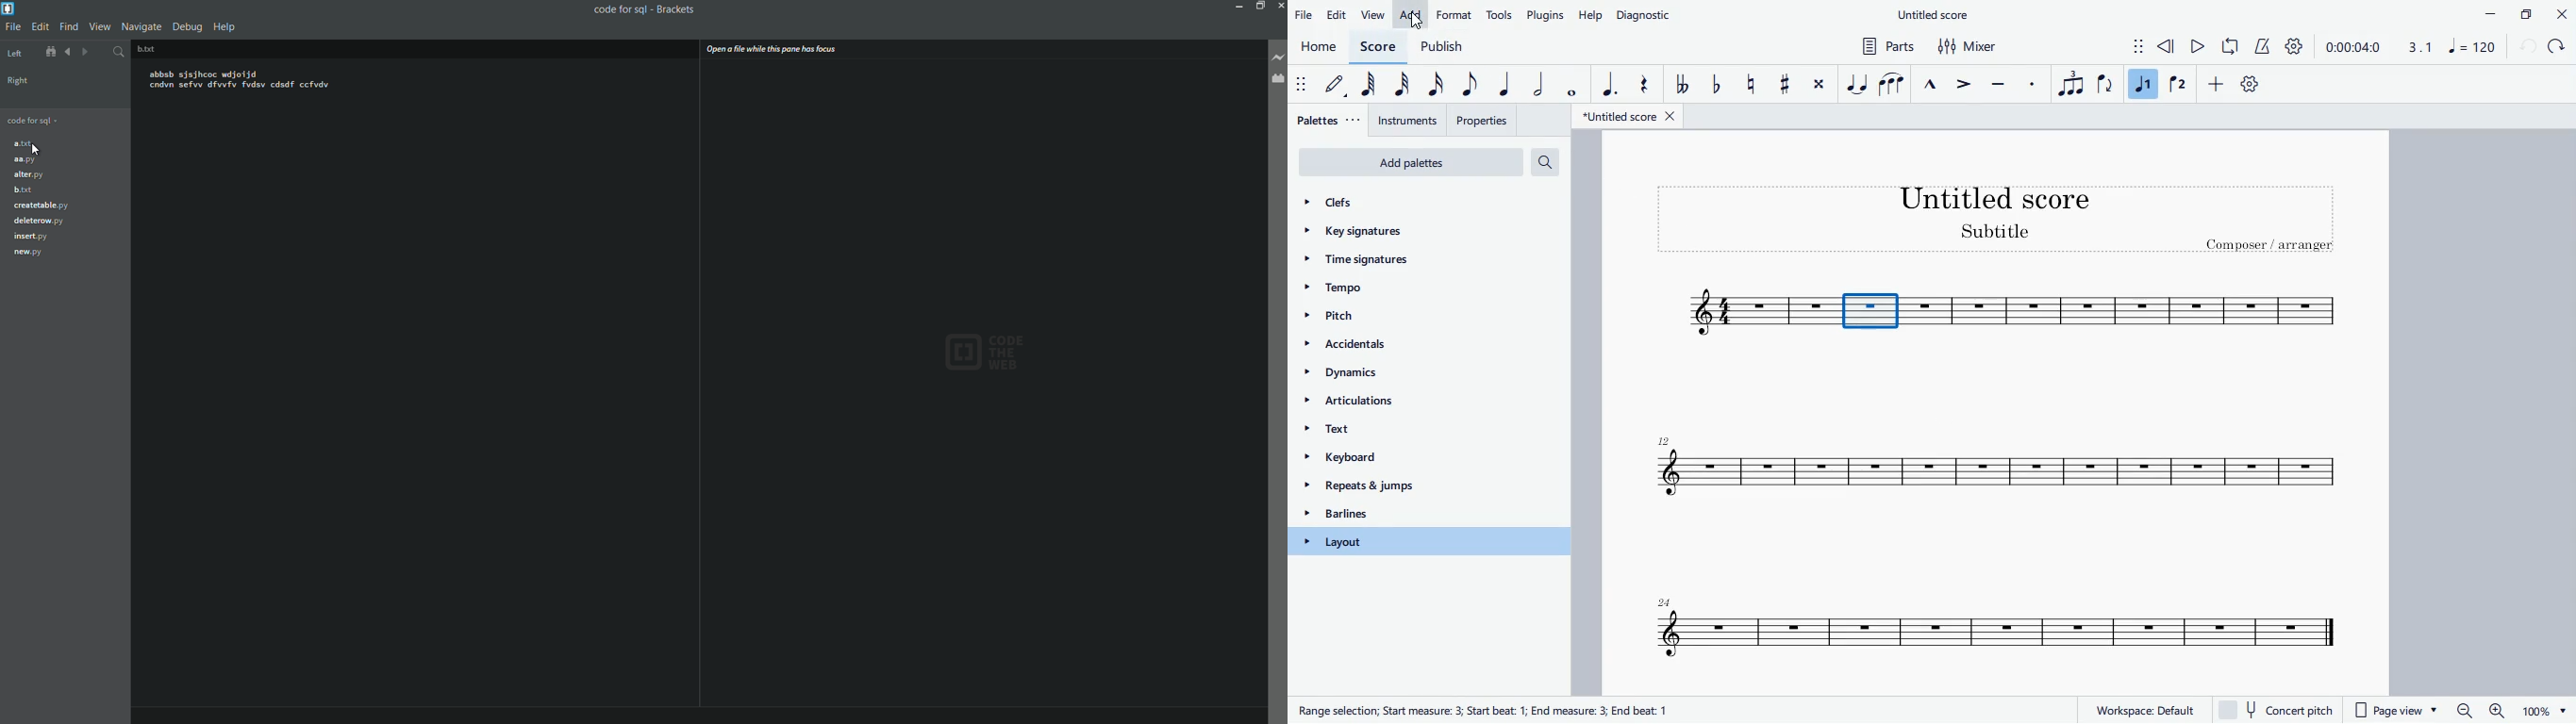 The image size is (2576, 728). What do you see at coordinates (1408, 487) in the screenshot?
I see `repeats & jumps` at bounding box center [1408, 487].